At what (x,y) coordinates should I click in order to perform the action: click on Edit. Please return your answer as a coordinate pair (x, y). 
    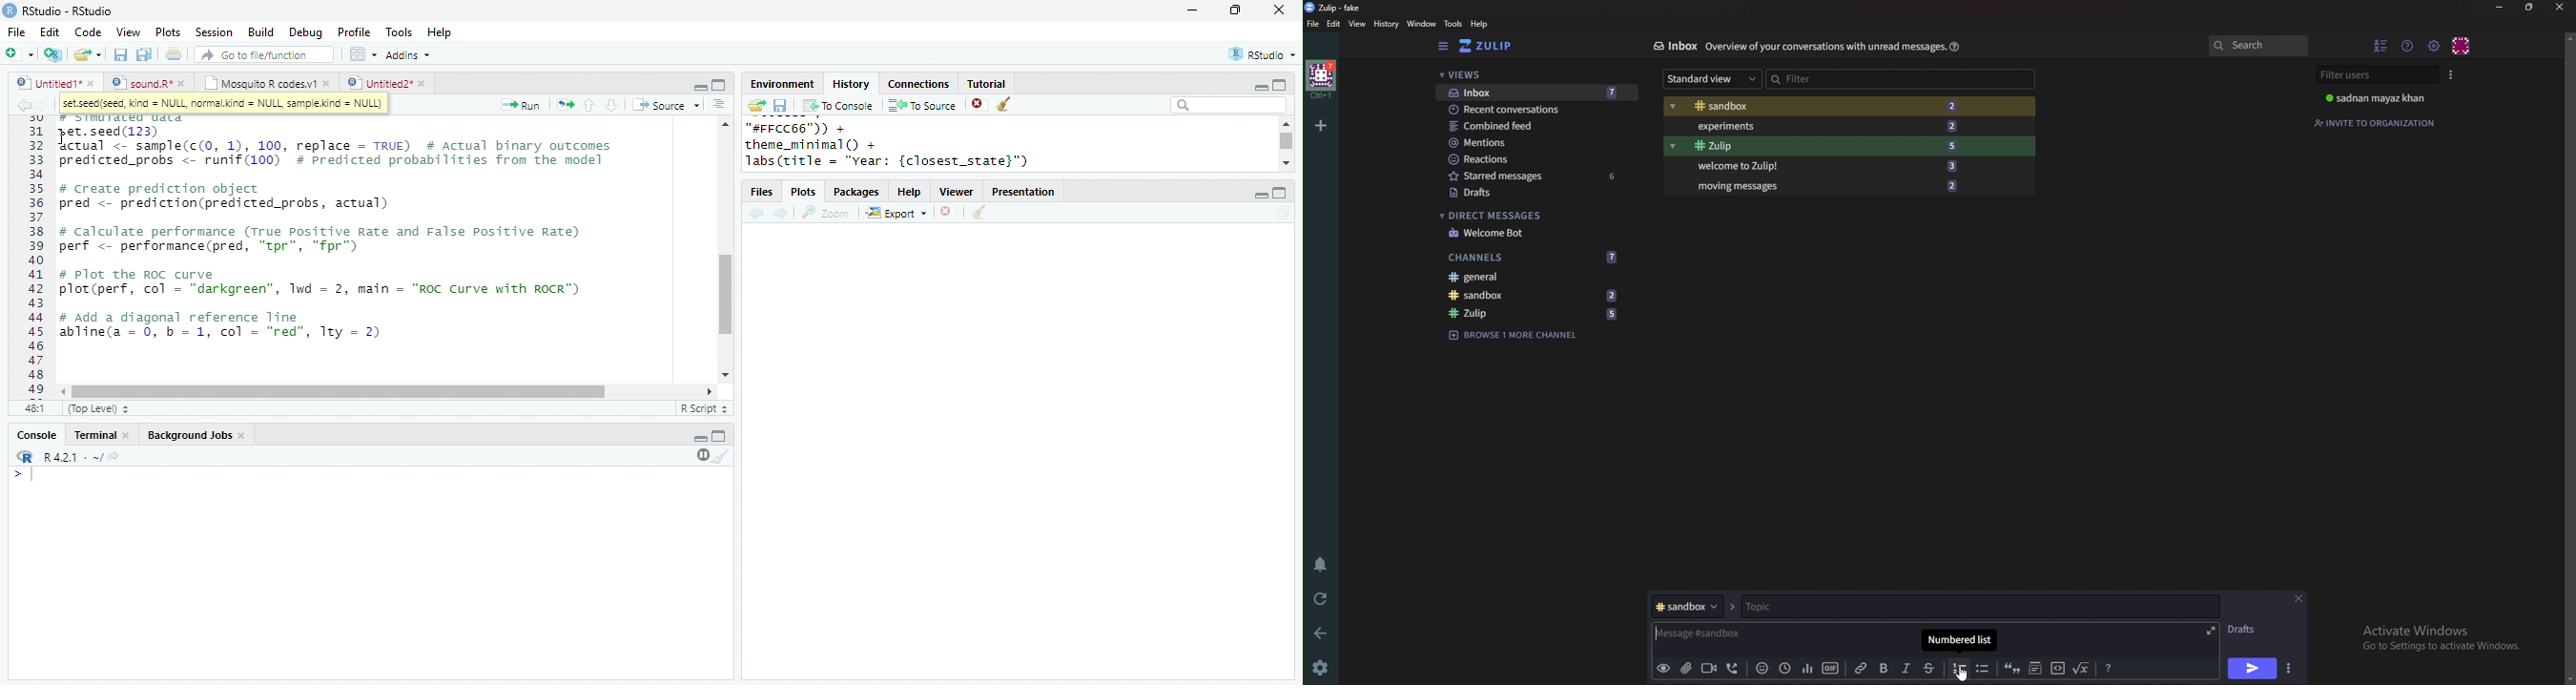
    Looking at the image, I should click on (50, 32).